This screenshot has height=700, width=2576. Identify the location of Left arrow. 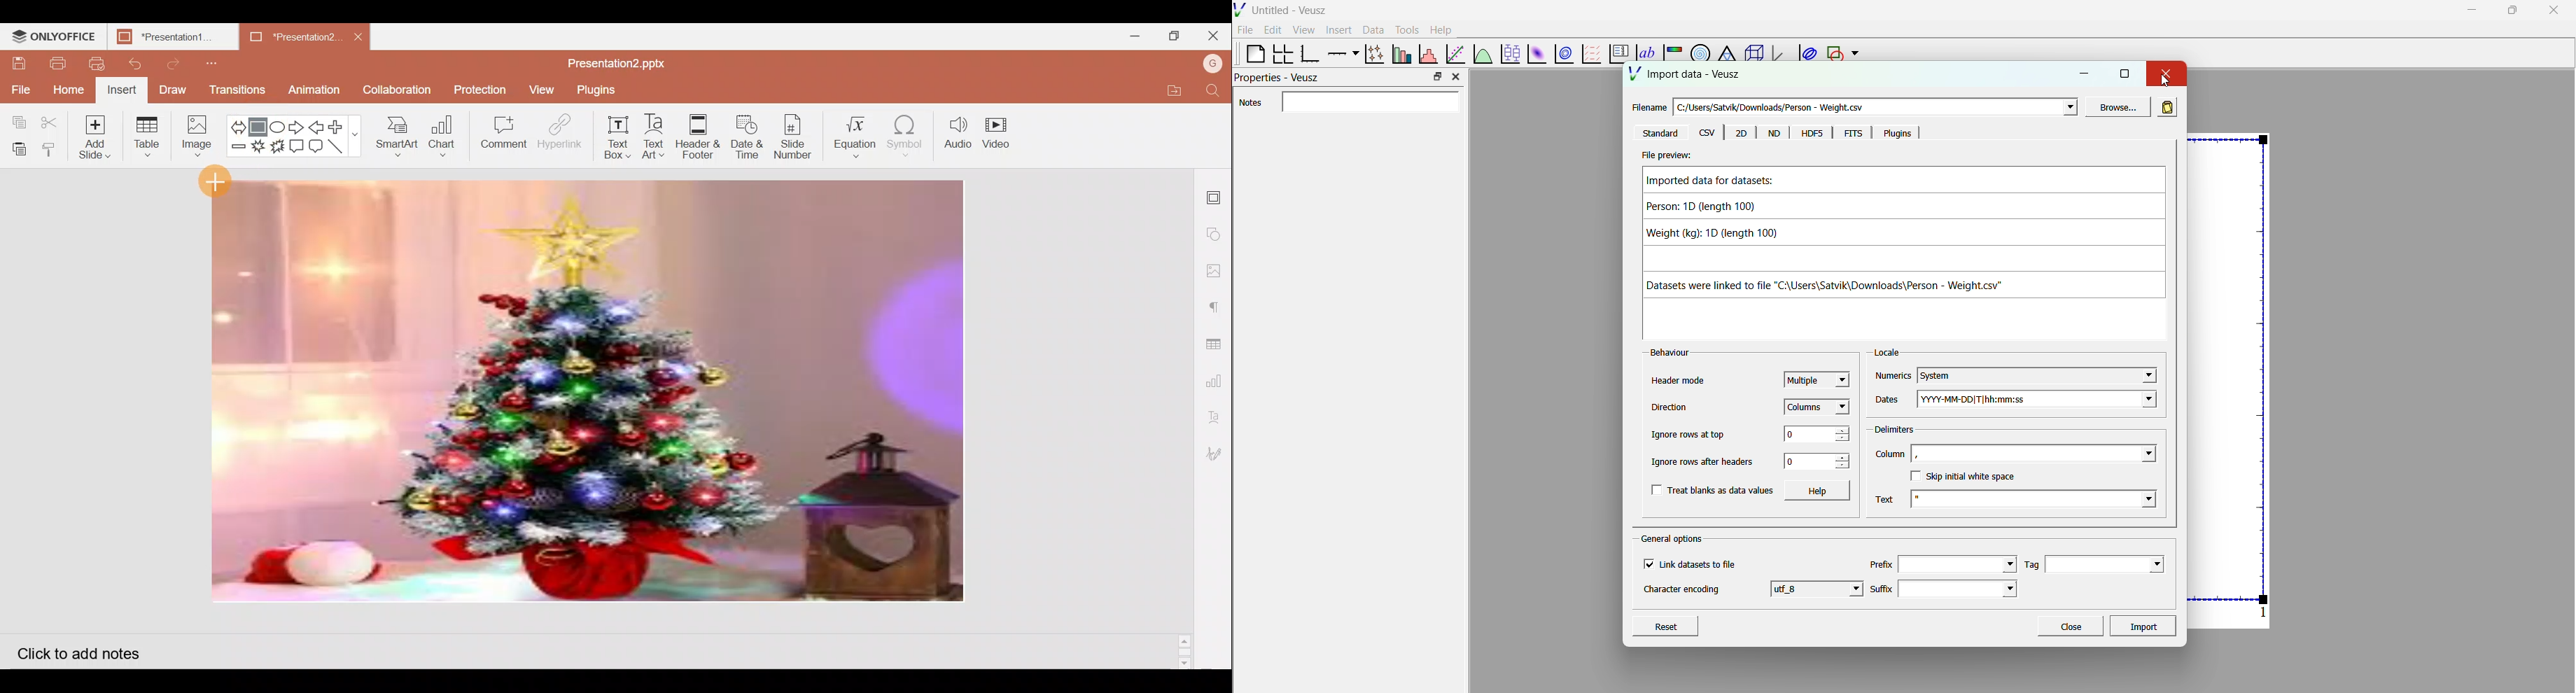
(316, 126).